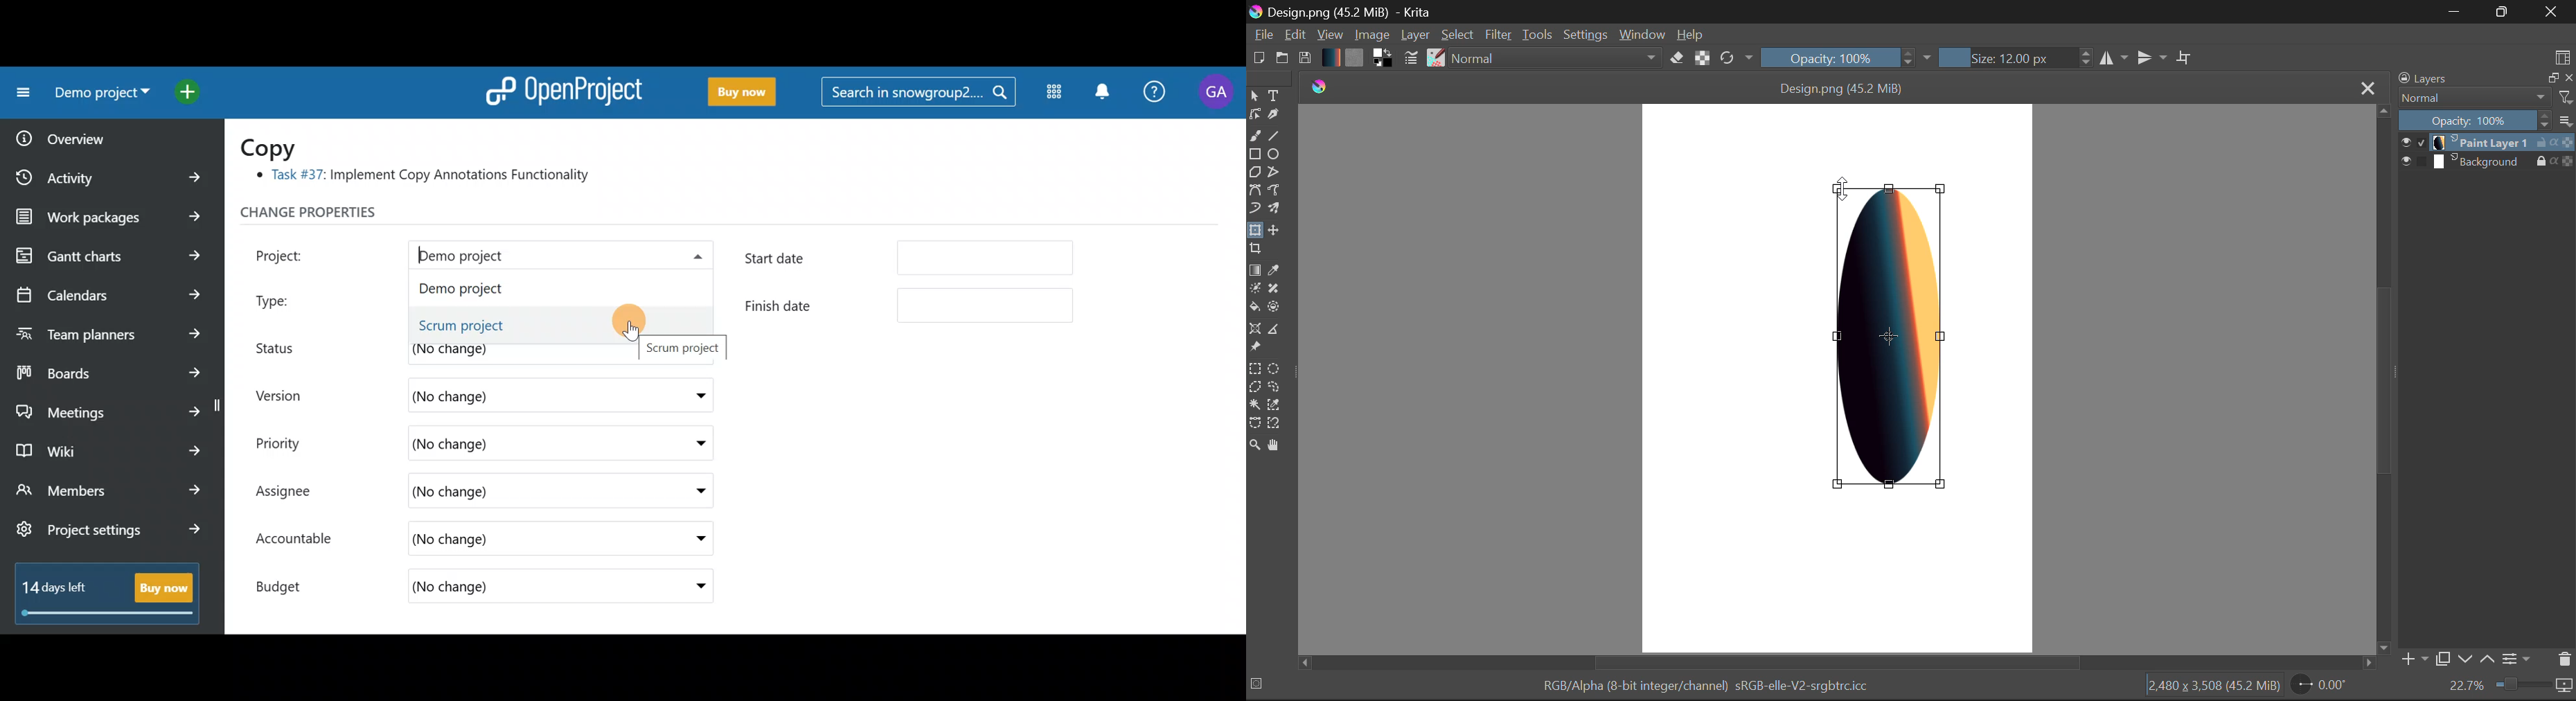 This screenshot has width=2576, height=728. Describe the element at coordinates (106, 330) in the screenshot. I see `Team planners` at that location.